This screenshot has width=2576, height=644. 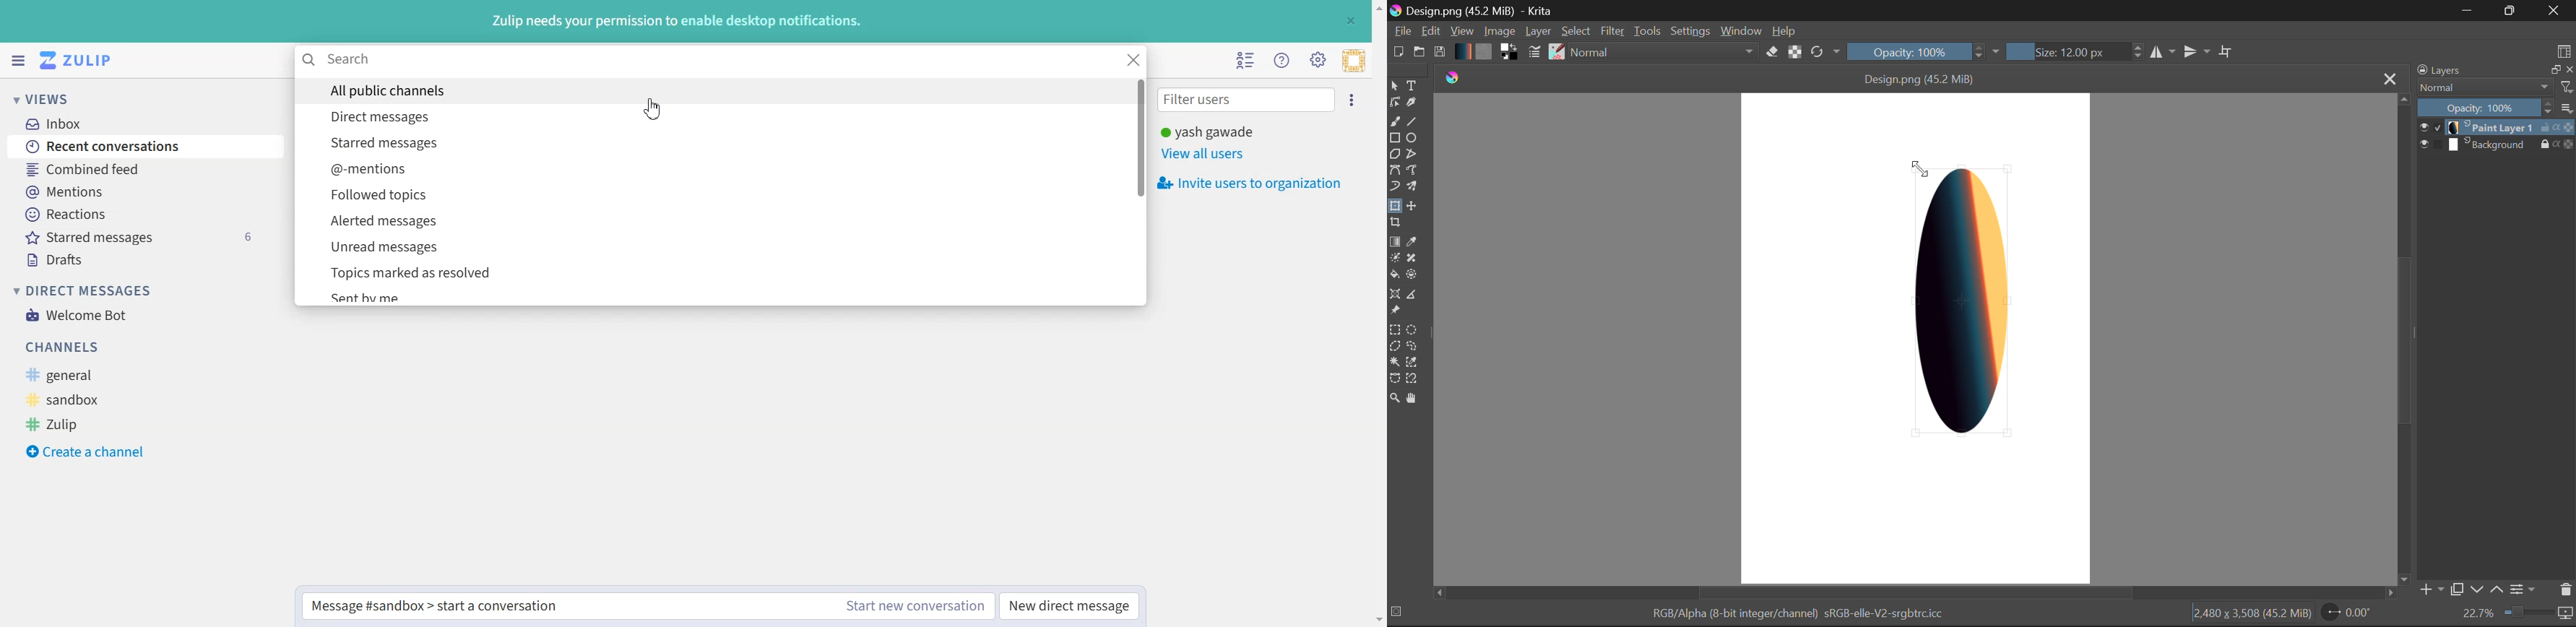 What do you see at coordinates (1394, 363) in the screenshot?
I see `Continuous Selection` at bounding box center [1394, 363].